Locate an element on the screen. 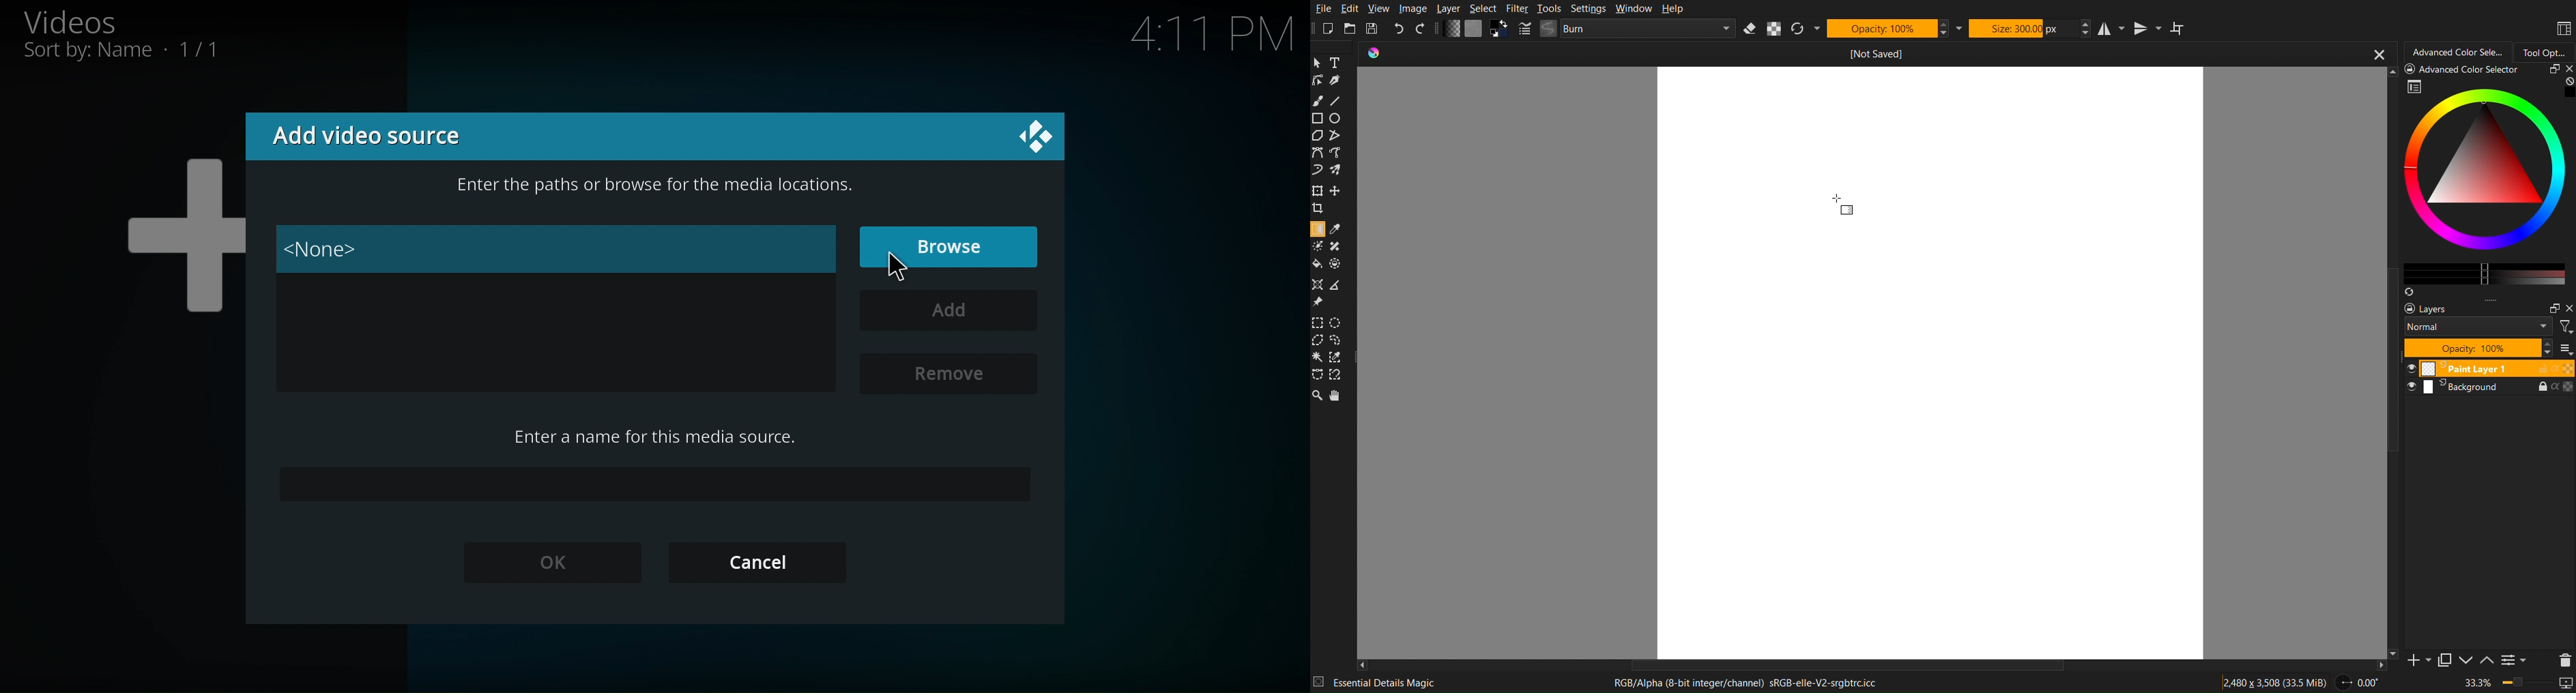  Polygon Tools is located at coordinates (1329, 135).